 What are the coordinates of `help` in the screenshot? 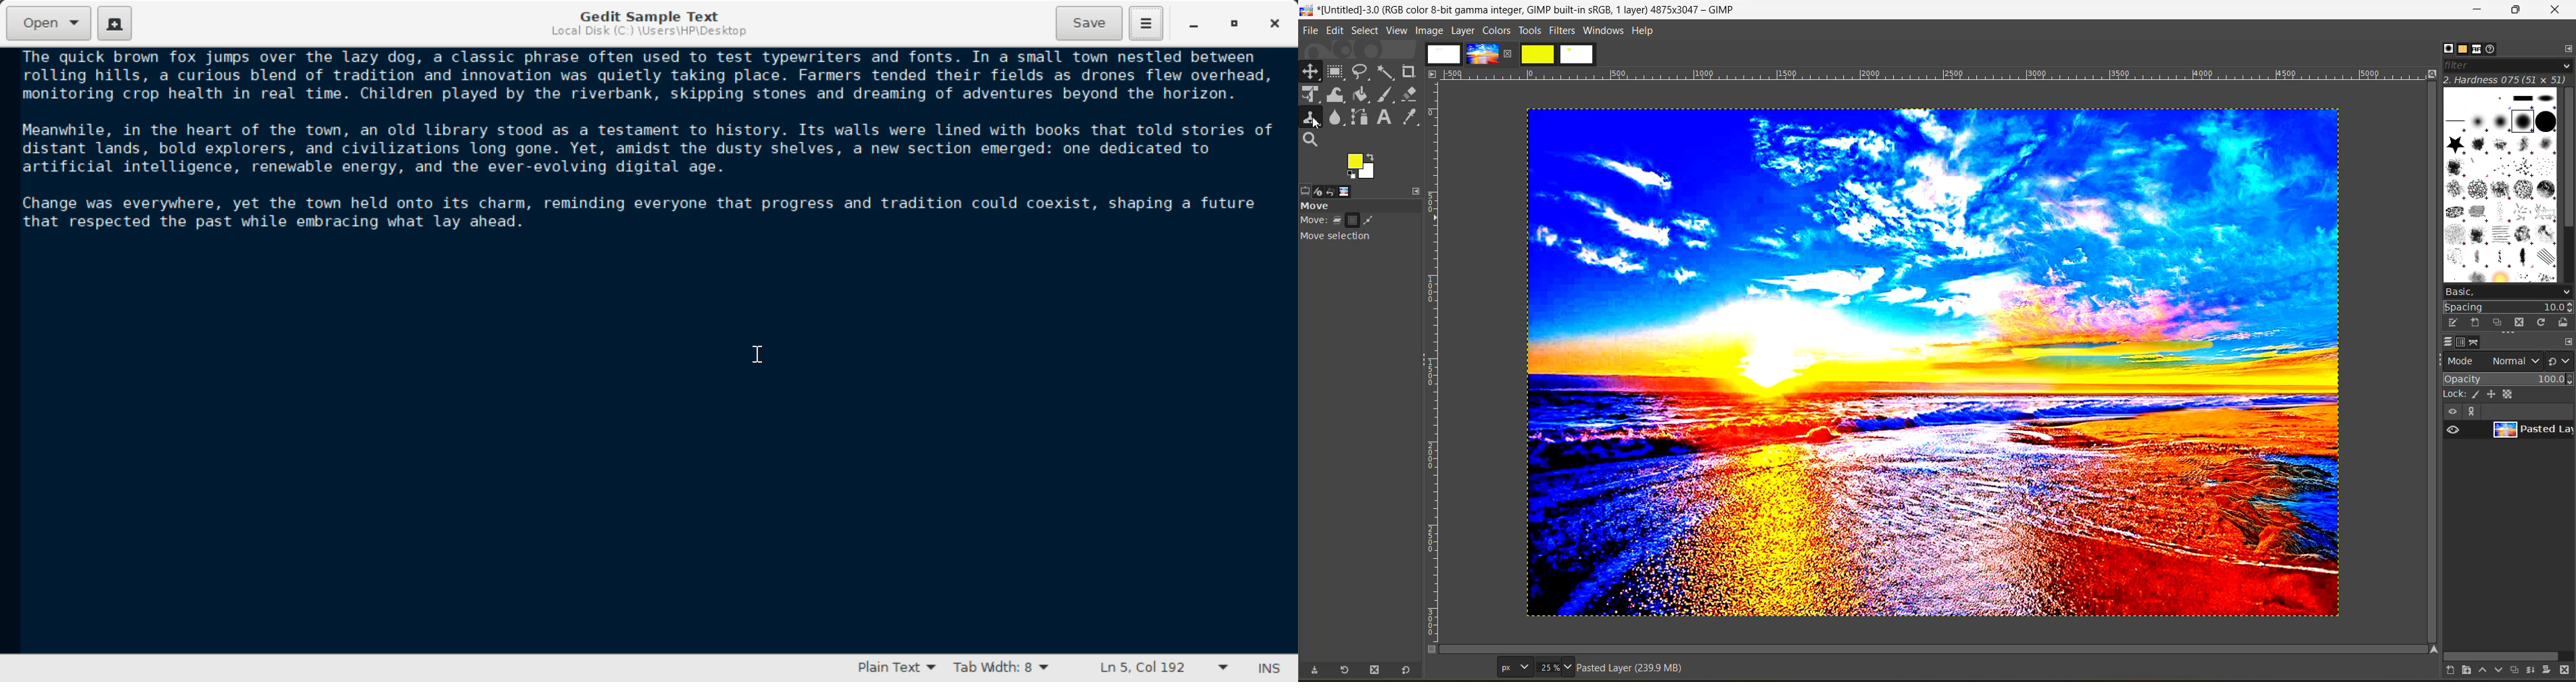 It's located at (1646, 29).